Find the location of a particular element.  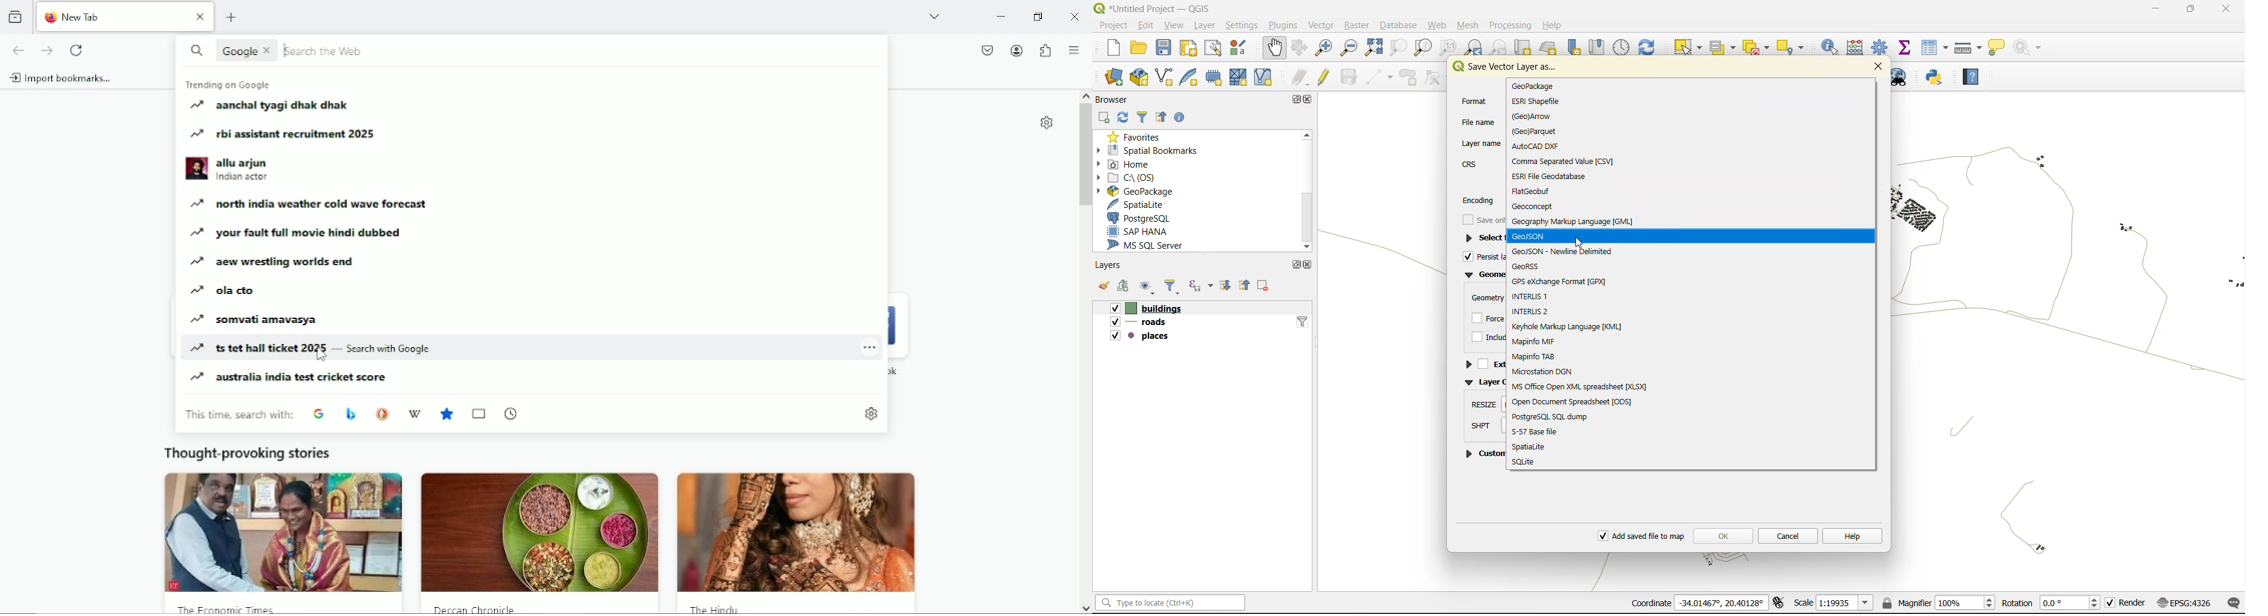

indian actor is located at coordinates (245, 179).